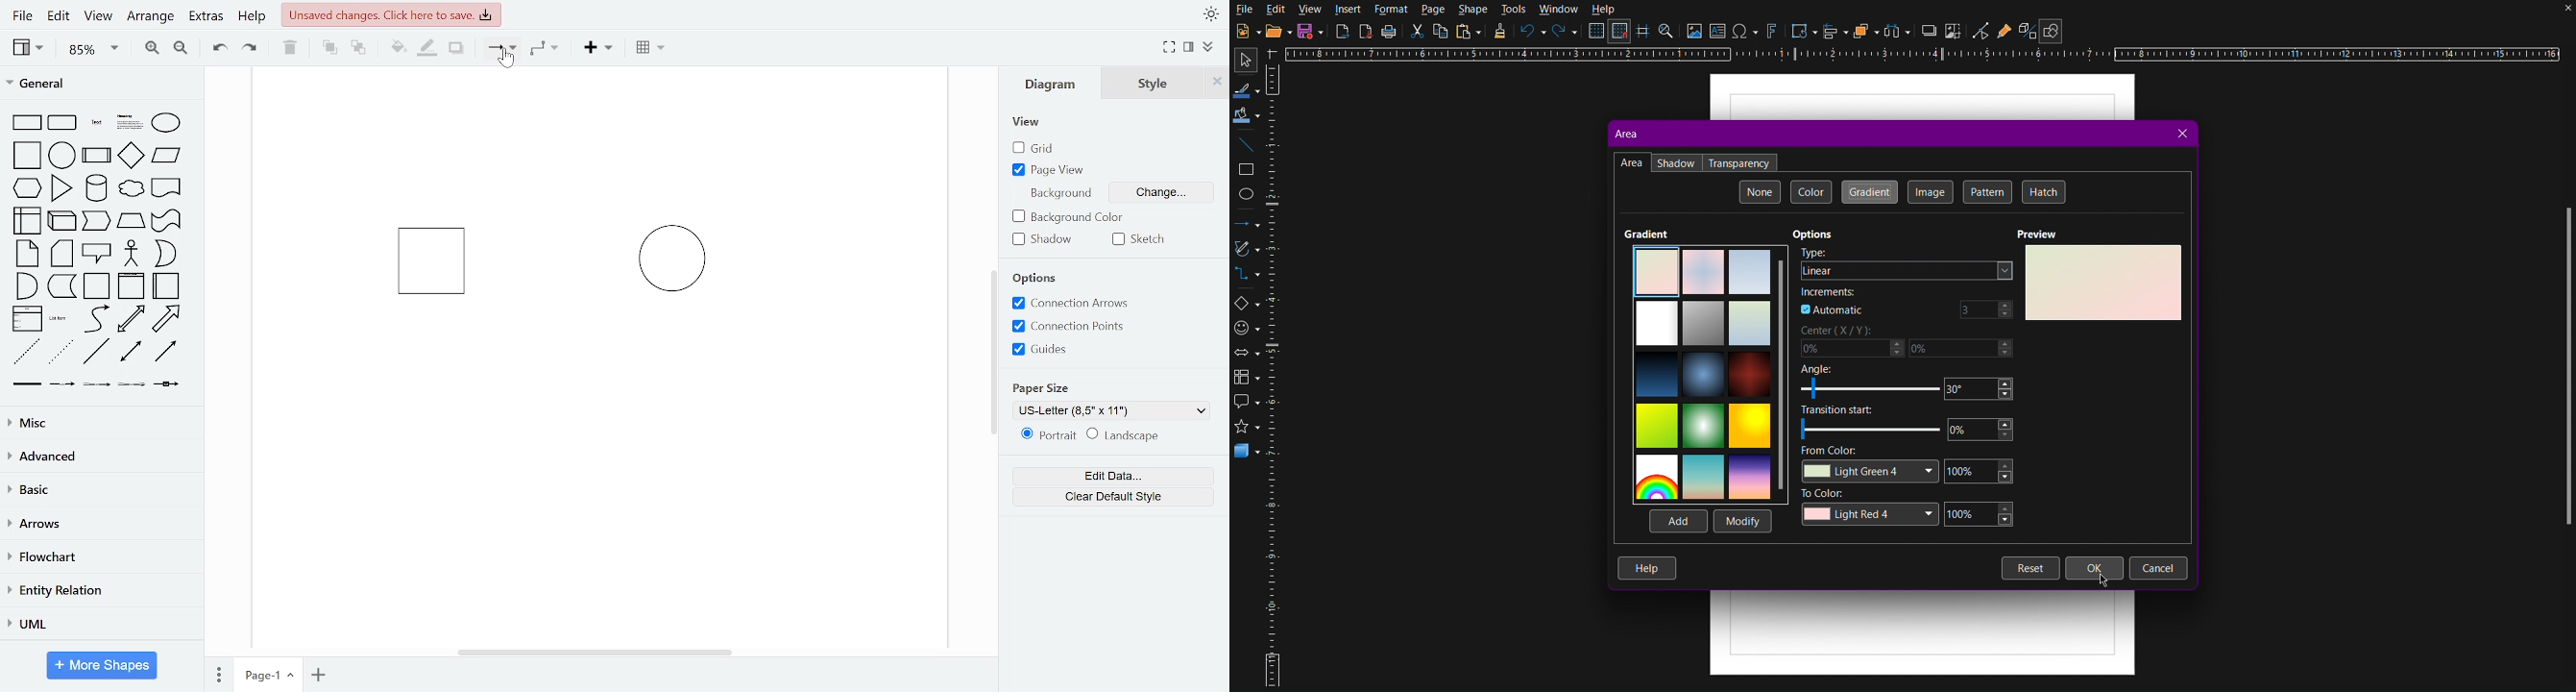 The image size is (2576, 700). What do you see at coordinates (1051, 169) in the screenshot?
I see `page view` at bounding box center [1051, 169].